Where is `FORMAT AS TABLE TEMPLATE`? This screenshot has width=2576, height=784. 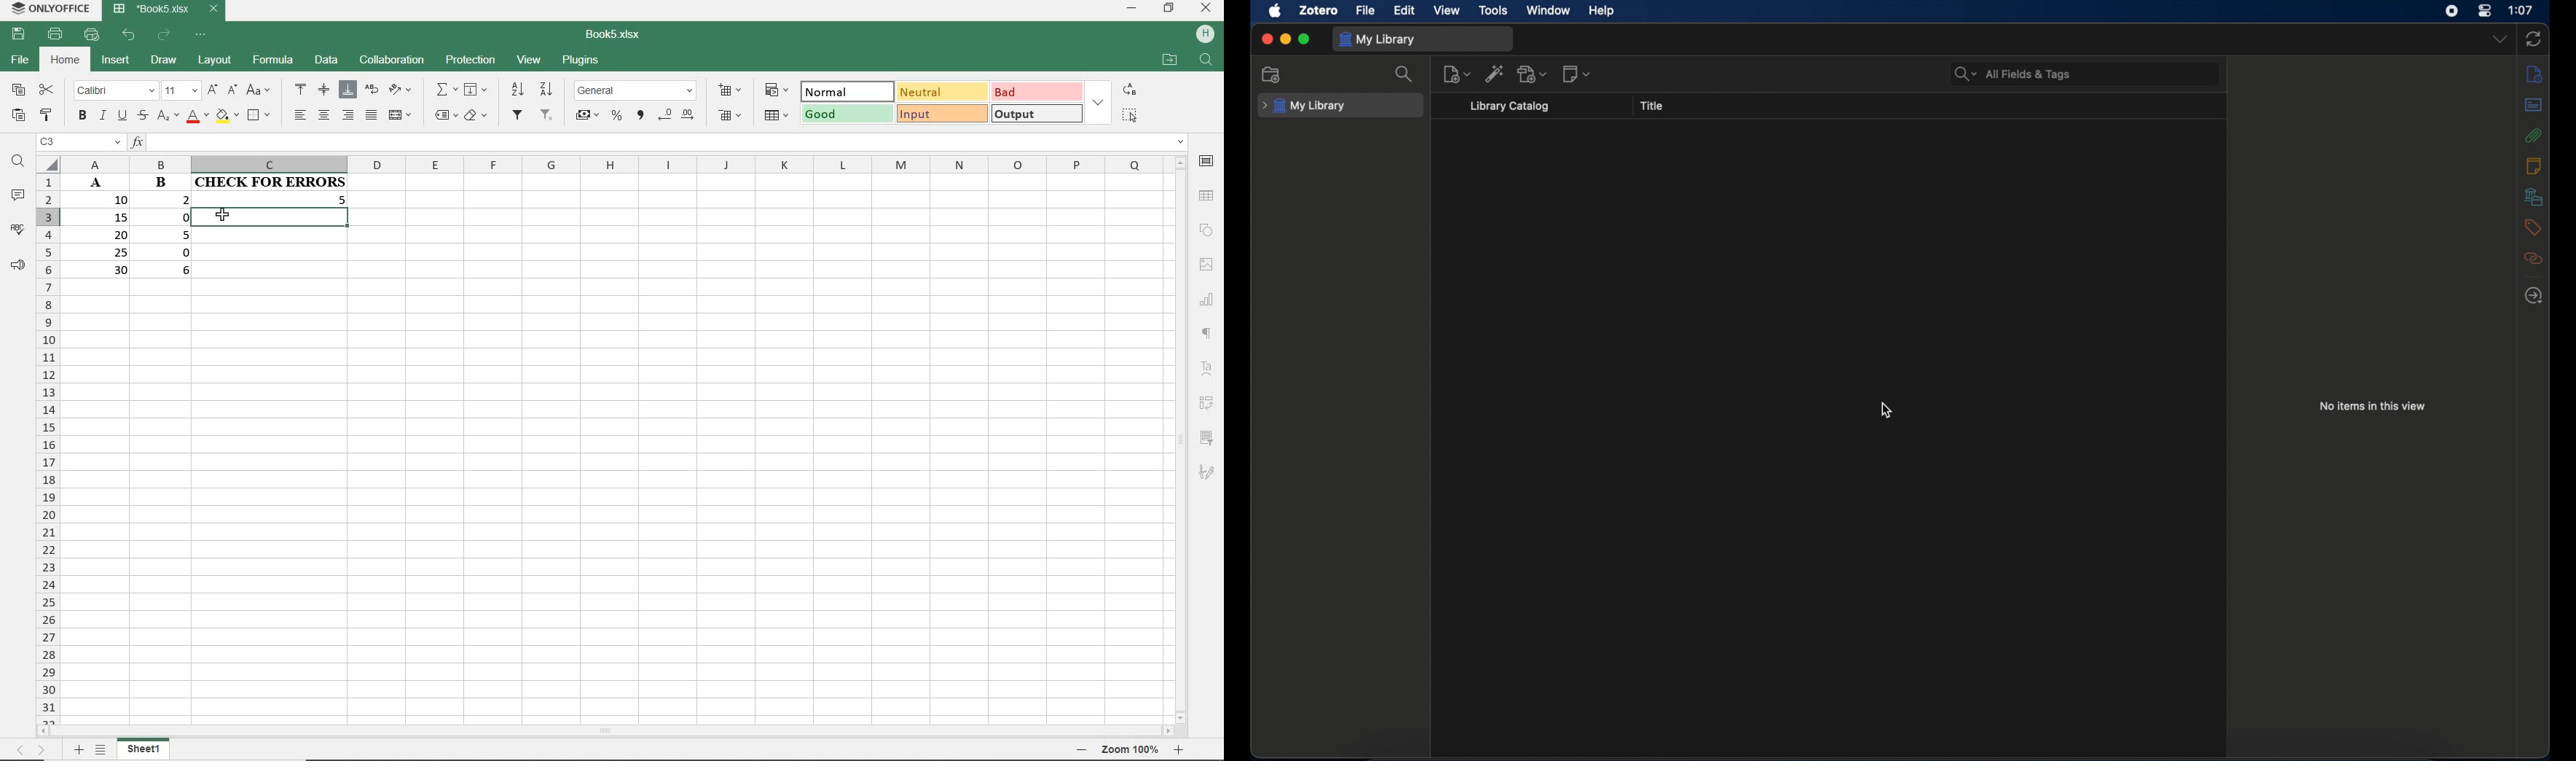 FORMAT AS TABLE TEMPLATE is located at coordinates (776, 115).